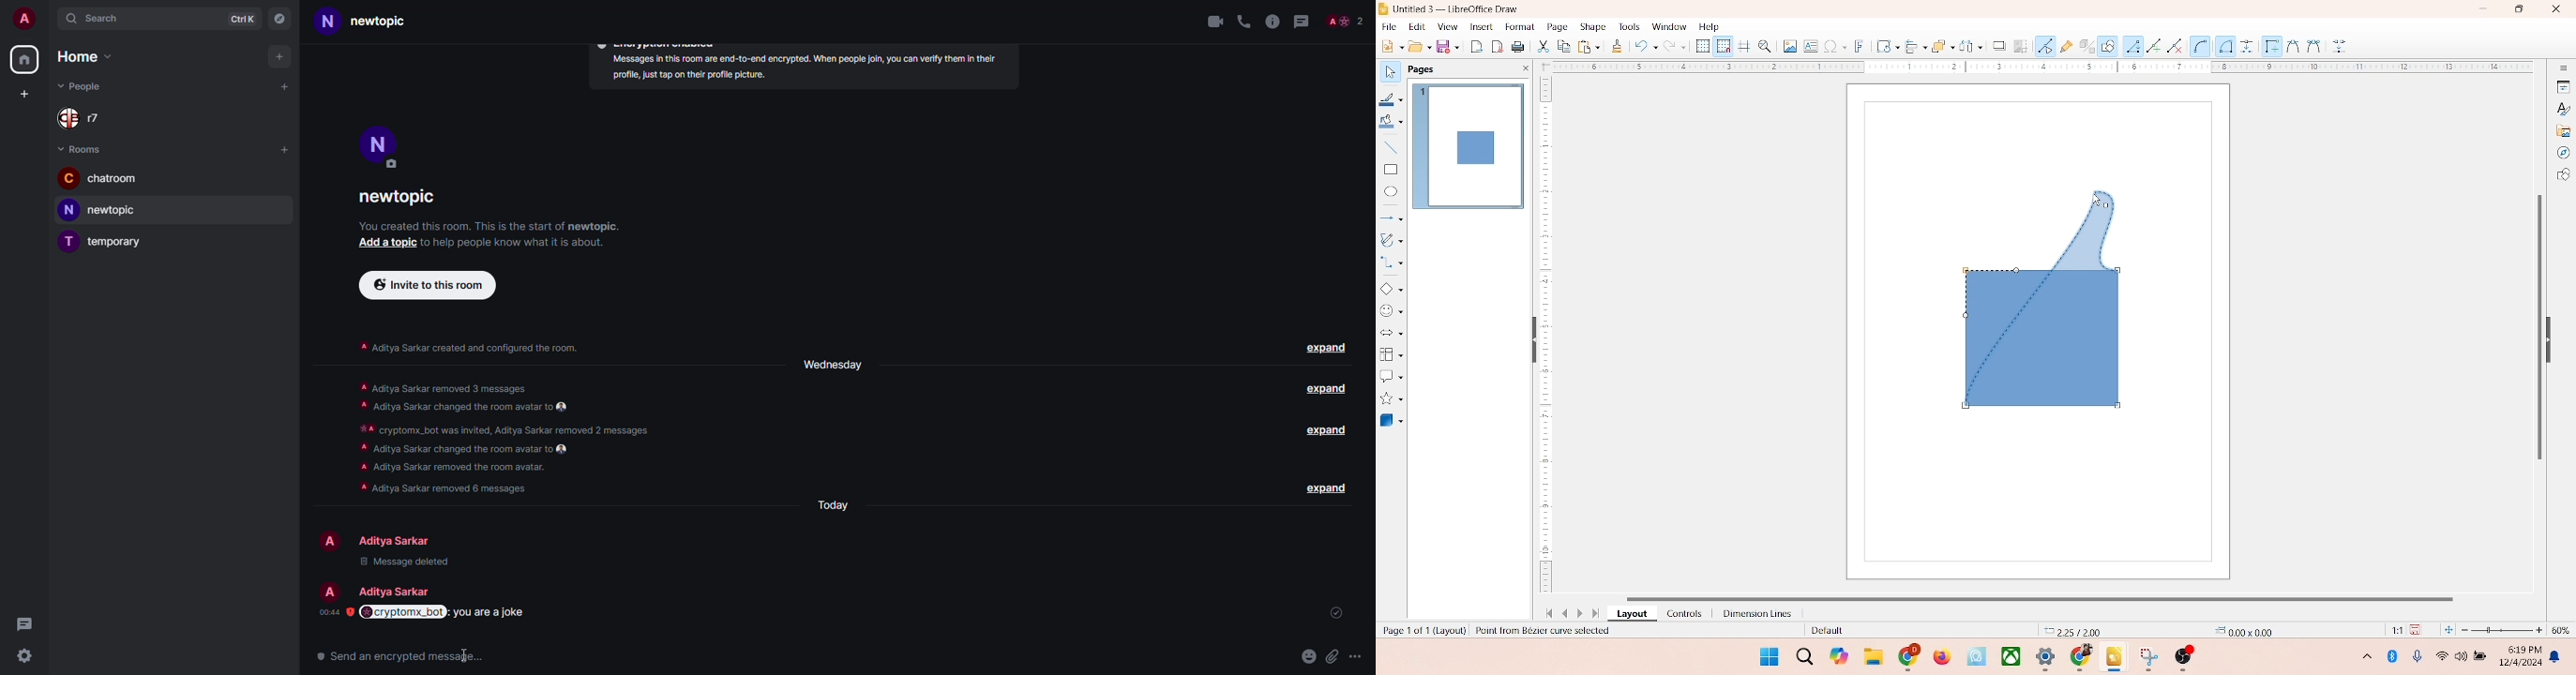 The width and height of the screenshot is (2576, 700). What do you see at coordinates (381, 150) in the screenshot?
I see `profile` at bounding box center [381, 150].